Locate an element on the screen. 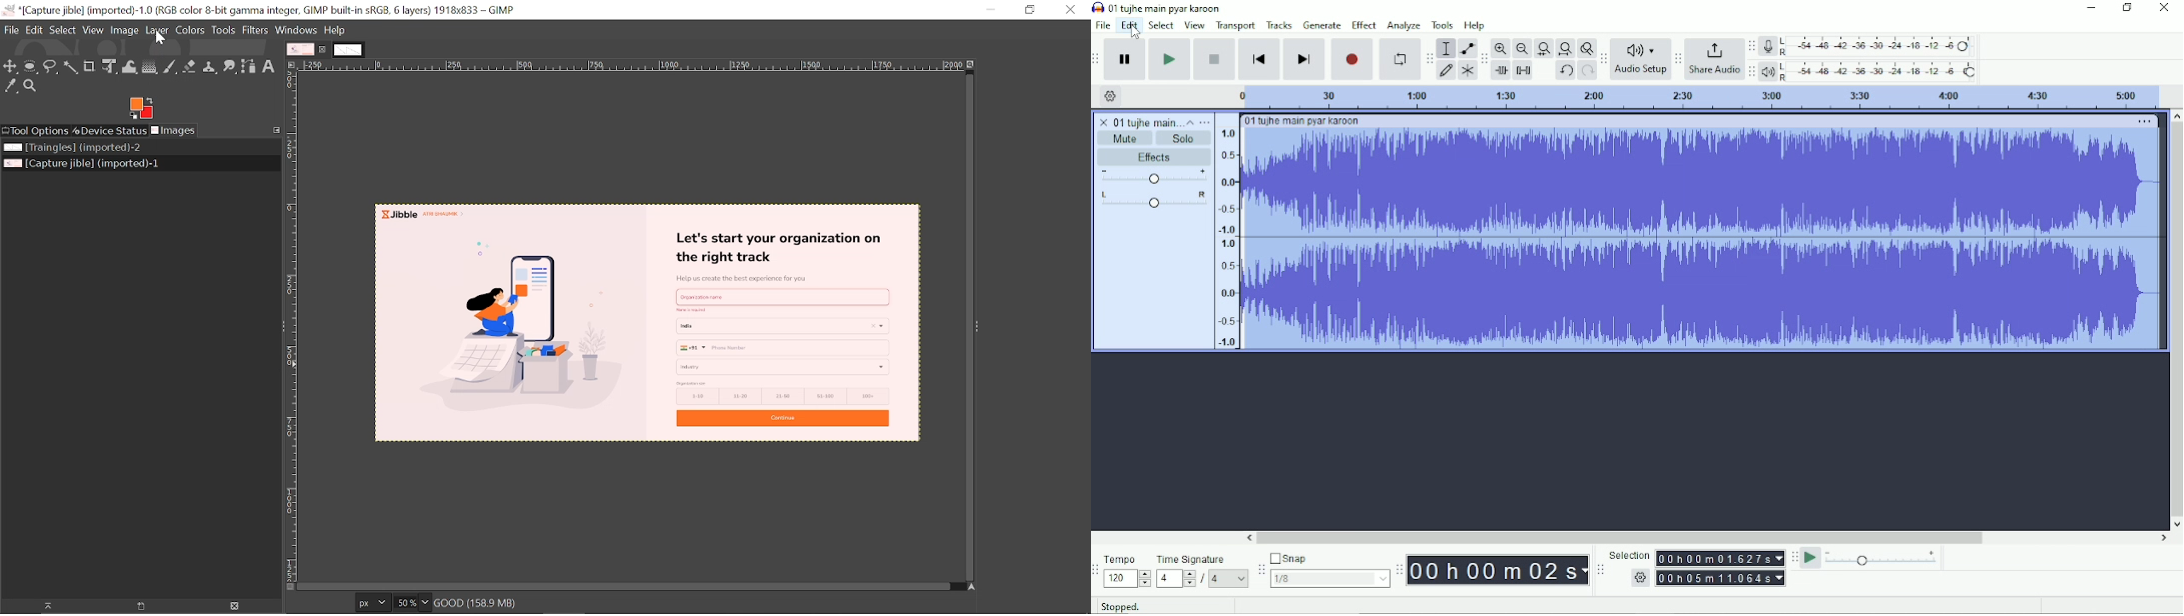  Paintbrush tool is located at coordinates (170, 67).